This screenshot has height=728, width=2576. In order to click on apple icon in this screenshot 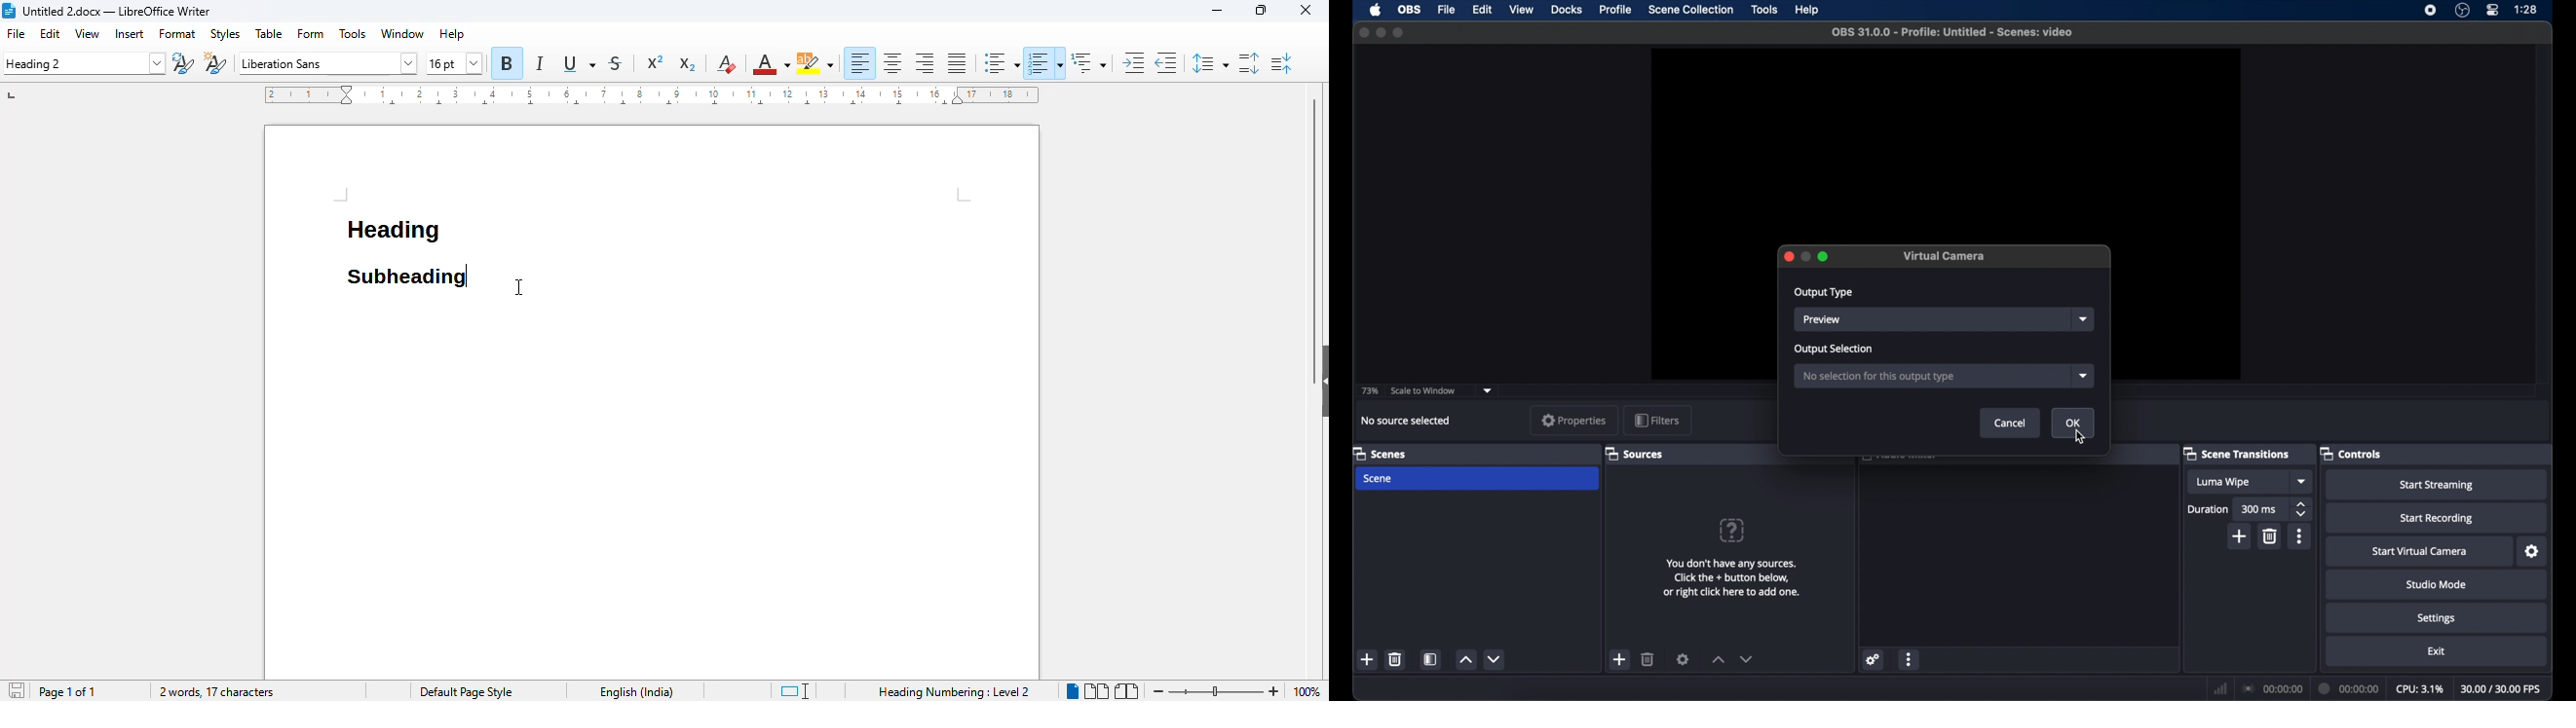, I will do `click(1375, 10)`.